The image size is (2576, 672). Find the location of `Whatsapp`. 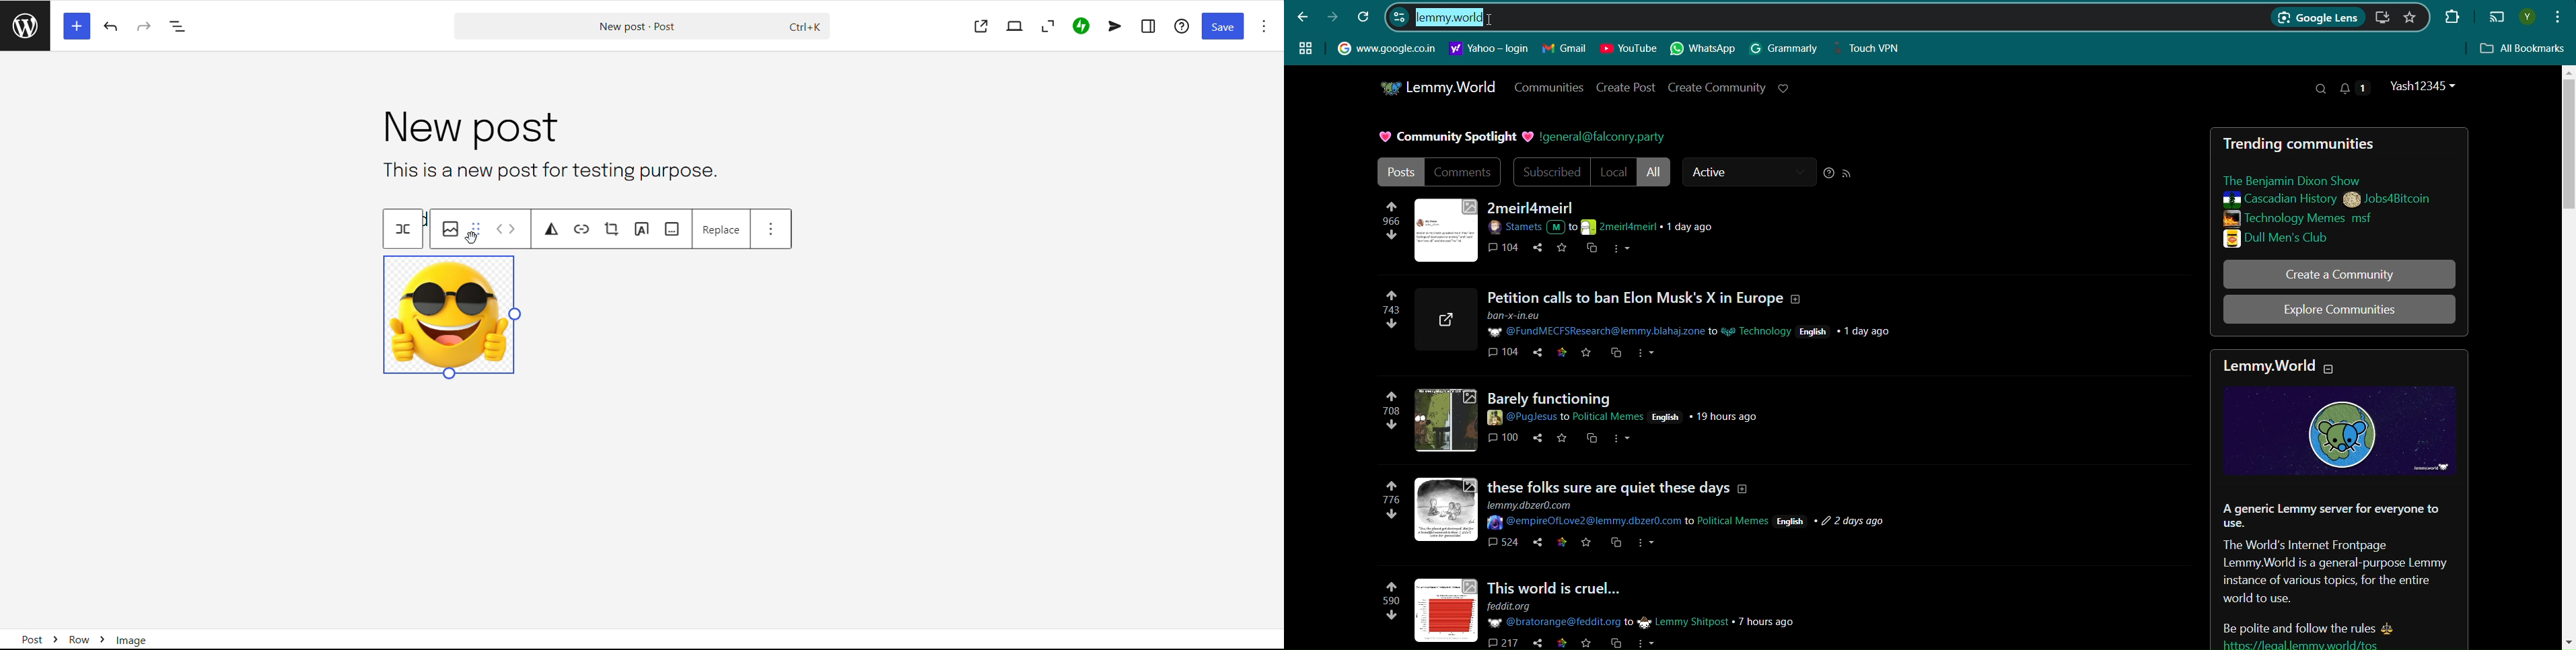

Whatsapp is located at coordinates (1705, 49).